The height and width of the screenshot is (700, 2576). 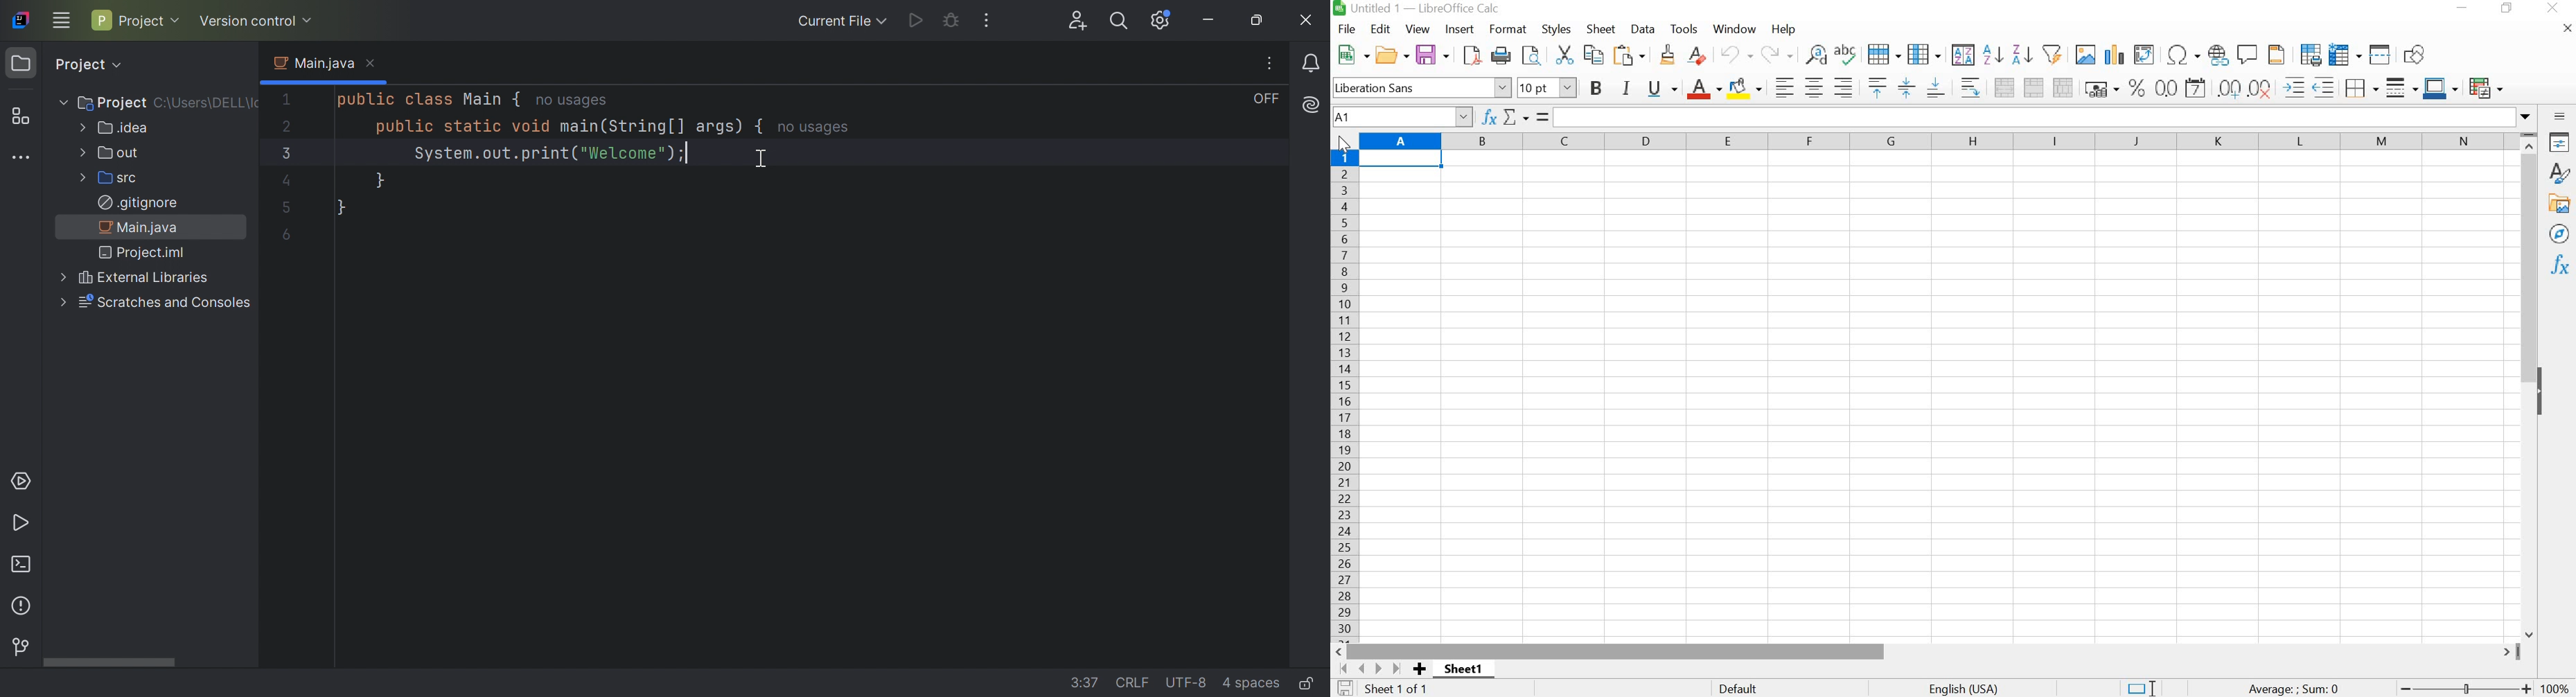 What do you see at coordinates (1489, 117) in the screenshot?
I see `Function Wizard` at bounding box center [1489, 117].